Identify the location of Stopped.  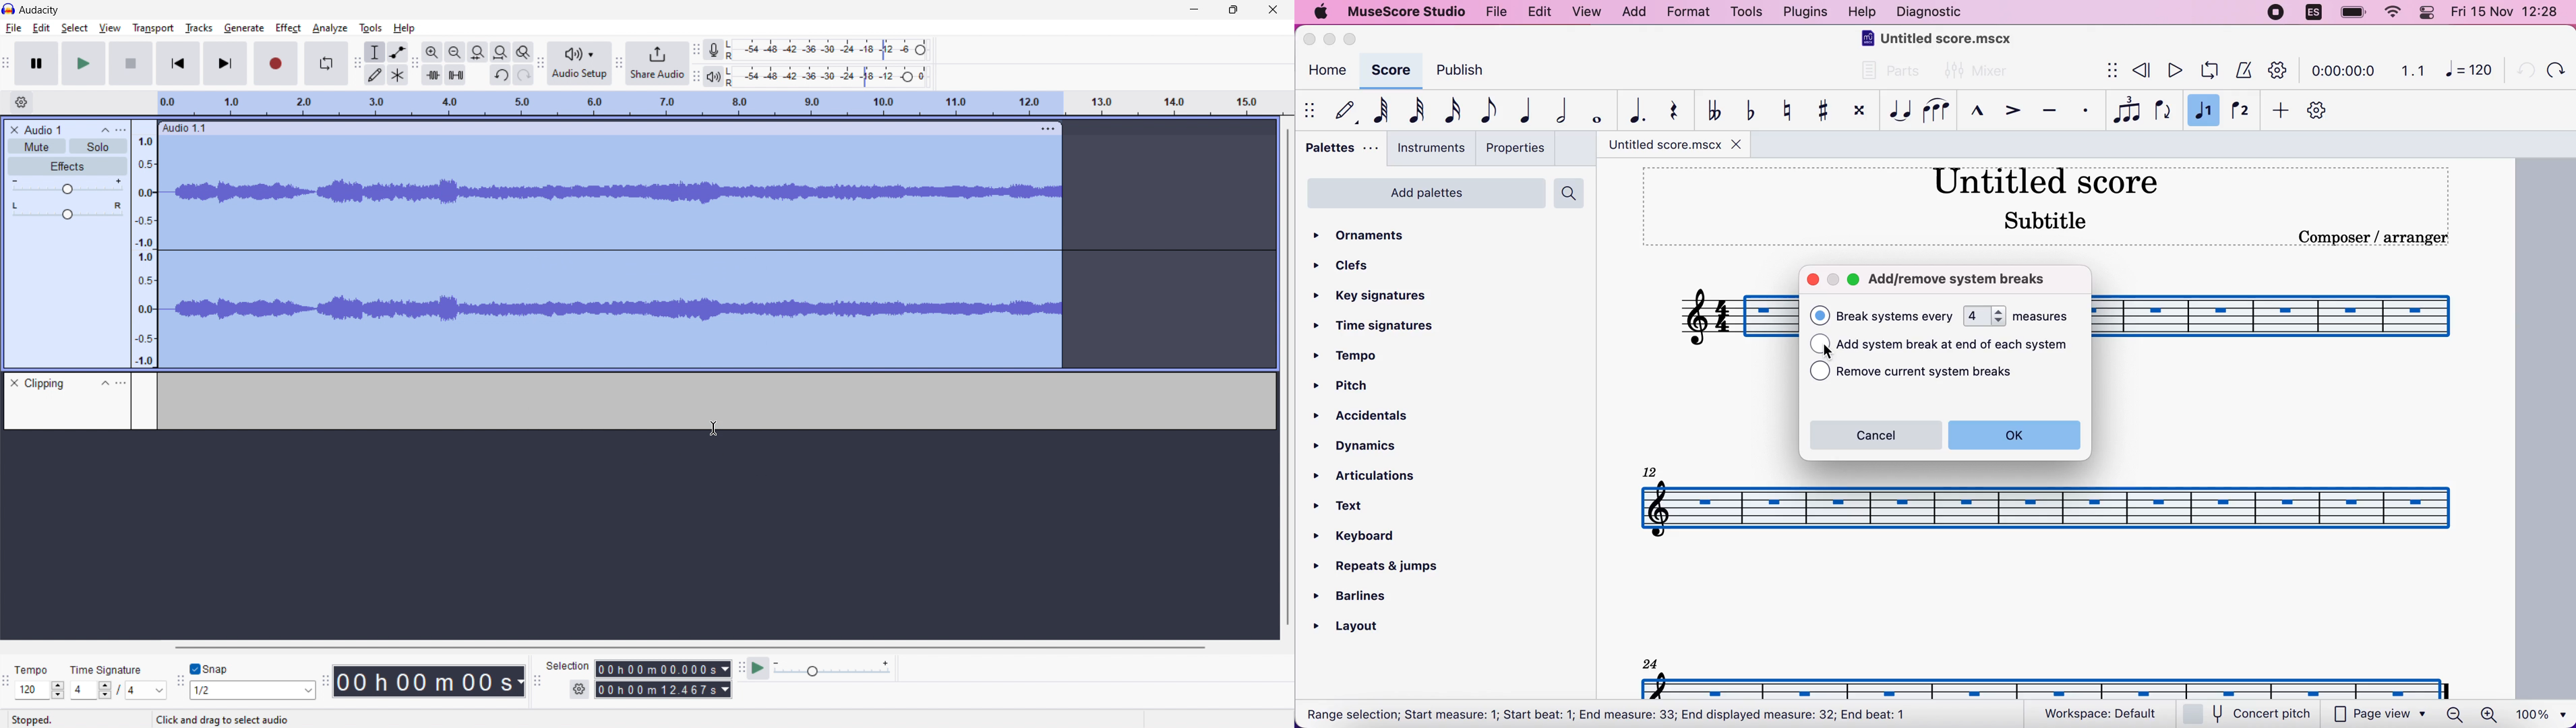
(34, 720).